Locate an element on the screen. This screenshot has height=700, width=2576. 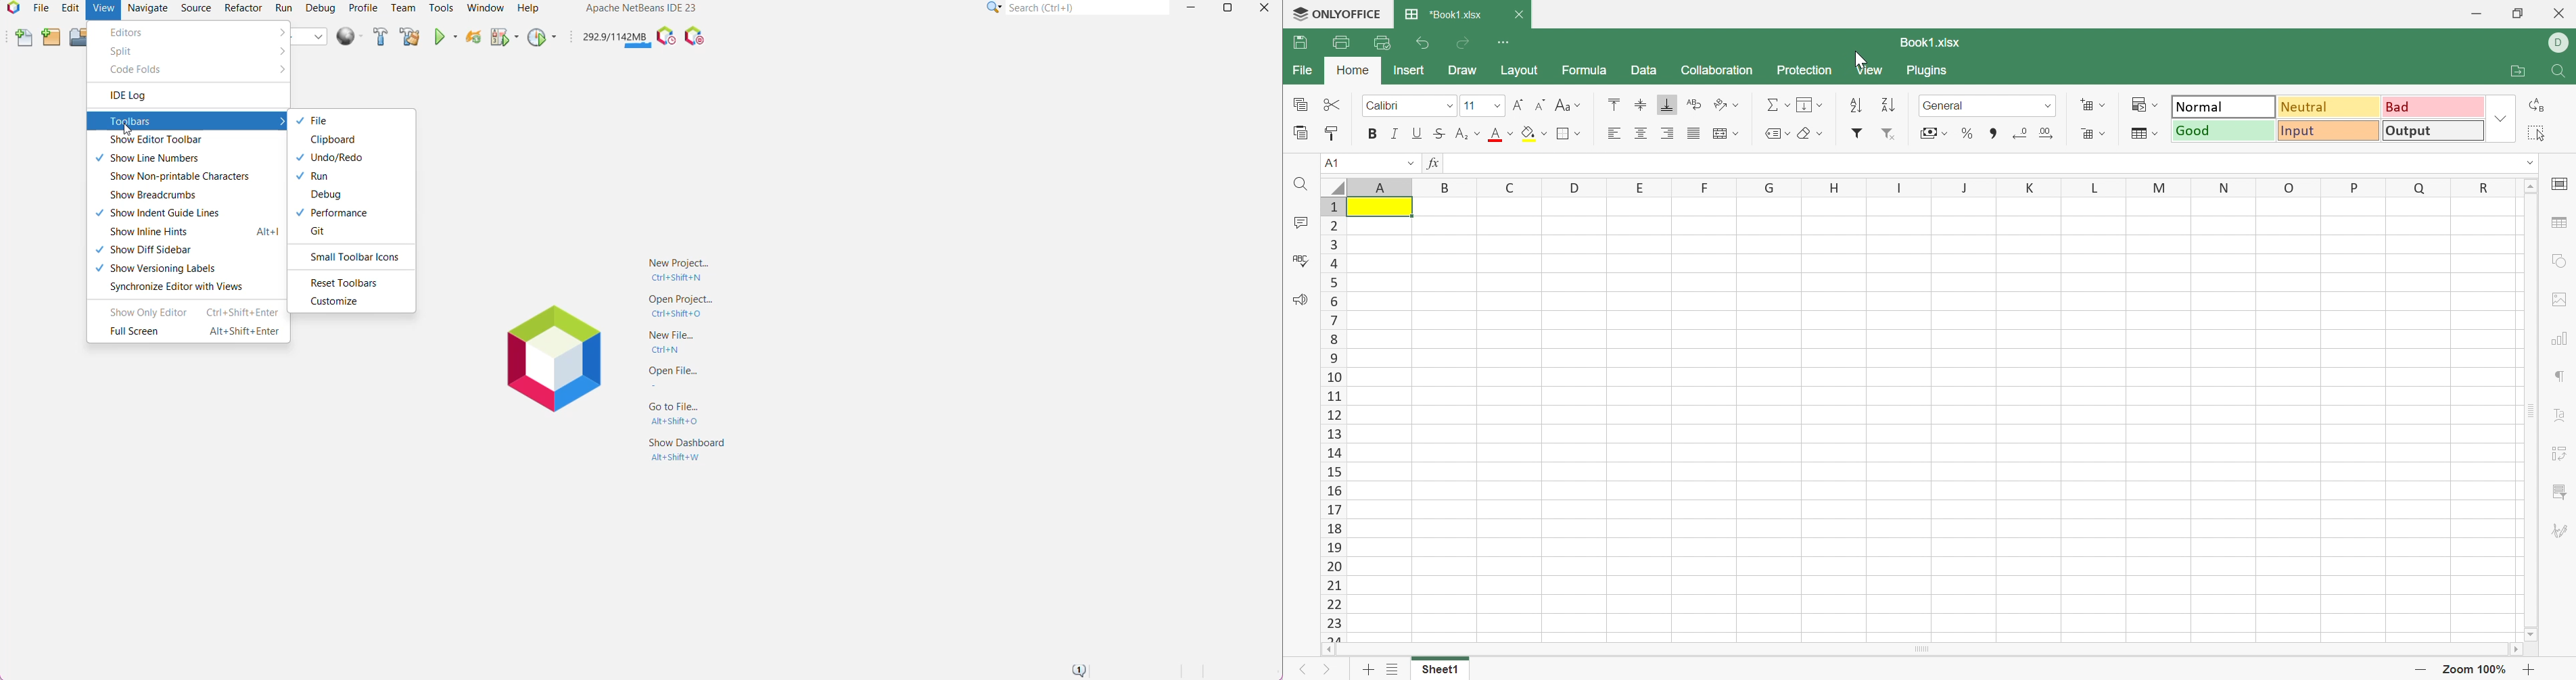
Drop Down is located at coordinates (2501, 119).